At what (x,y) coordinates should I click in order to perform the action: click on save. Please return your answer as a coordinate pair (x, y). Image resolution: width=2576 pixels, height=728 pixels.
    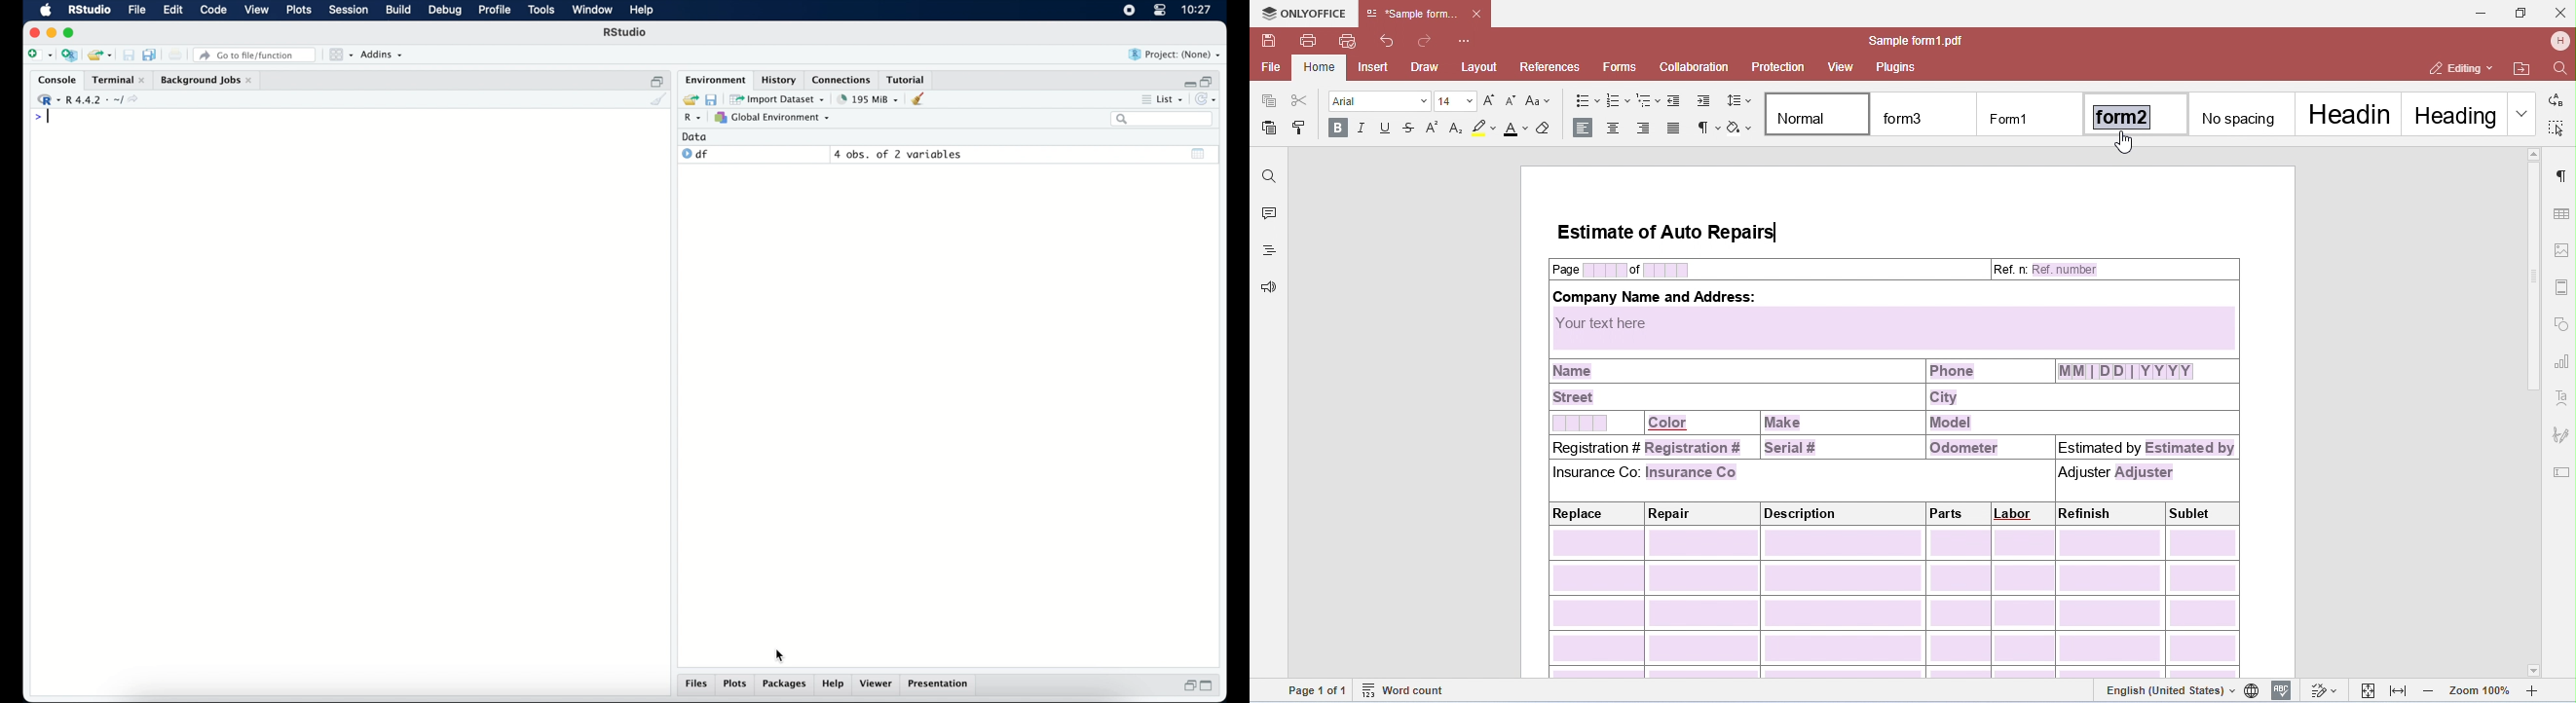
    Looking at the image, I should click on (711, 98).